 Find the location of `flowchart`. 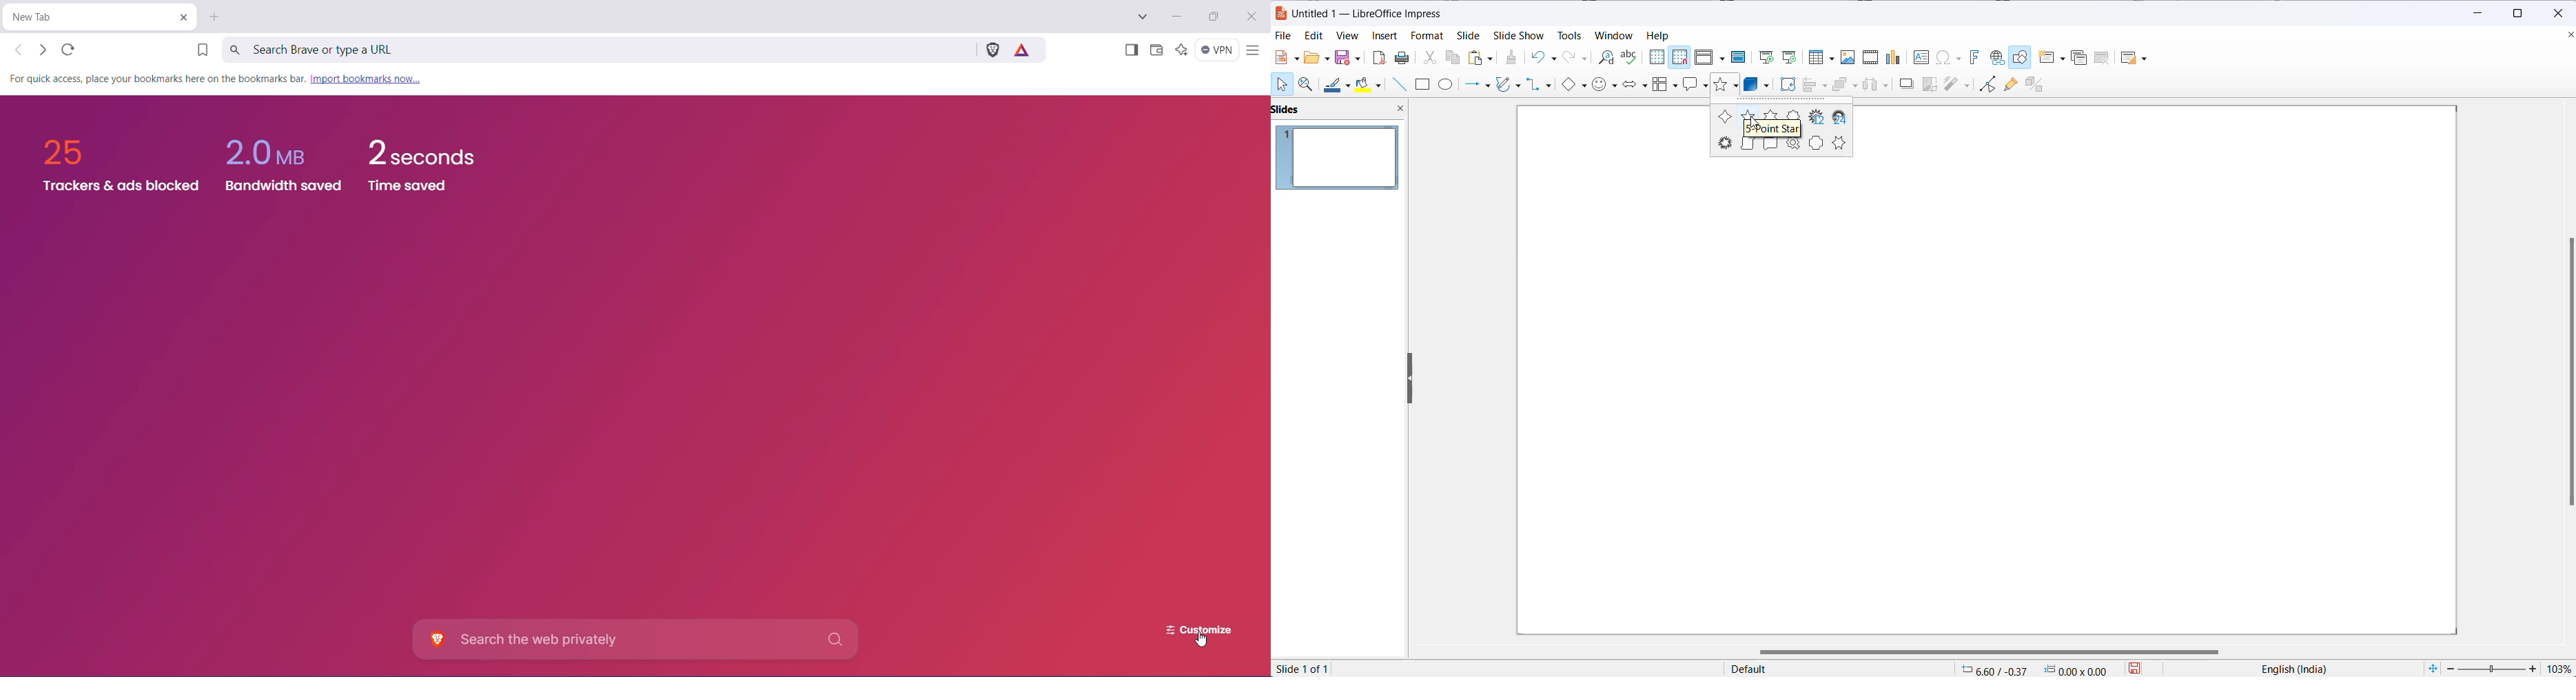

flowchart is located at coordinates (1664, 85).